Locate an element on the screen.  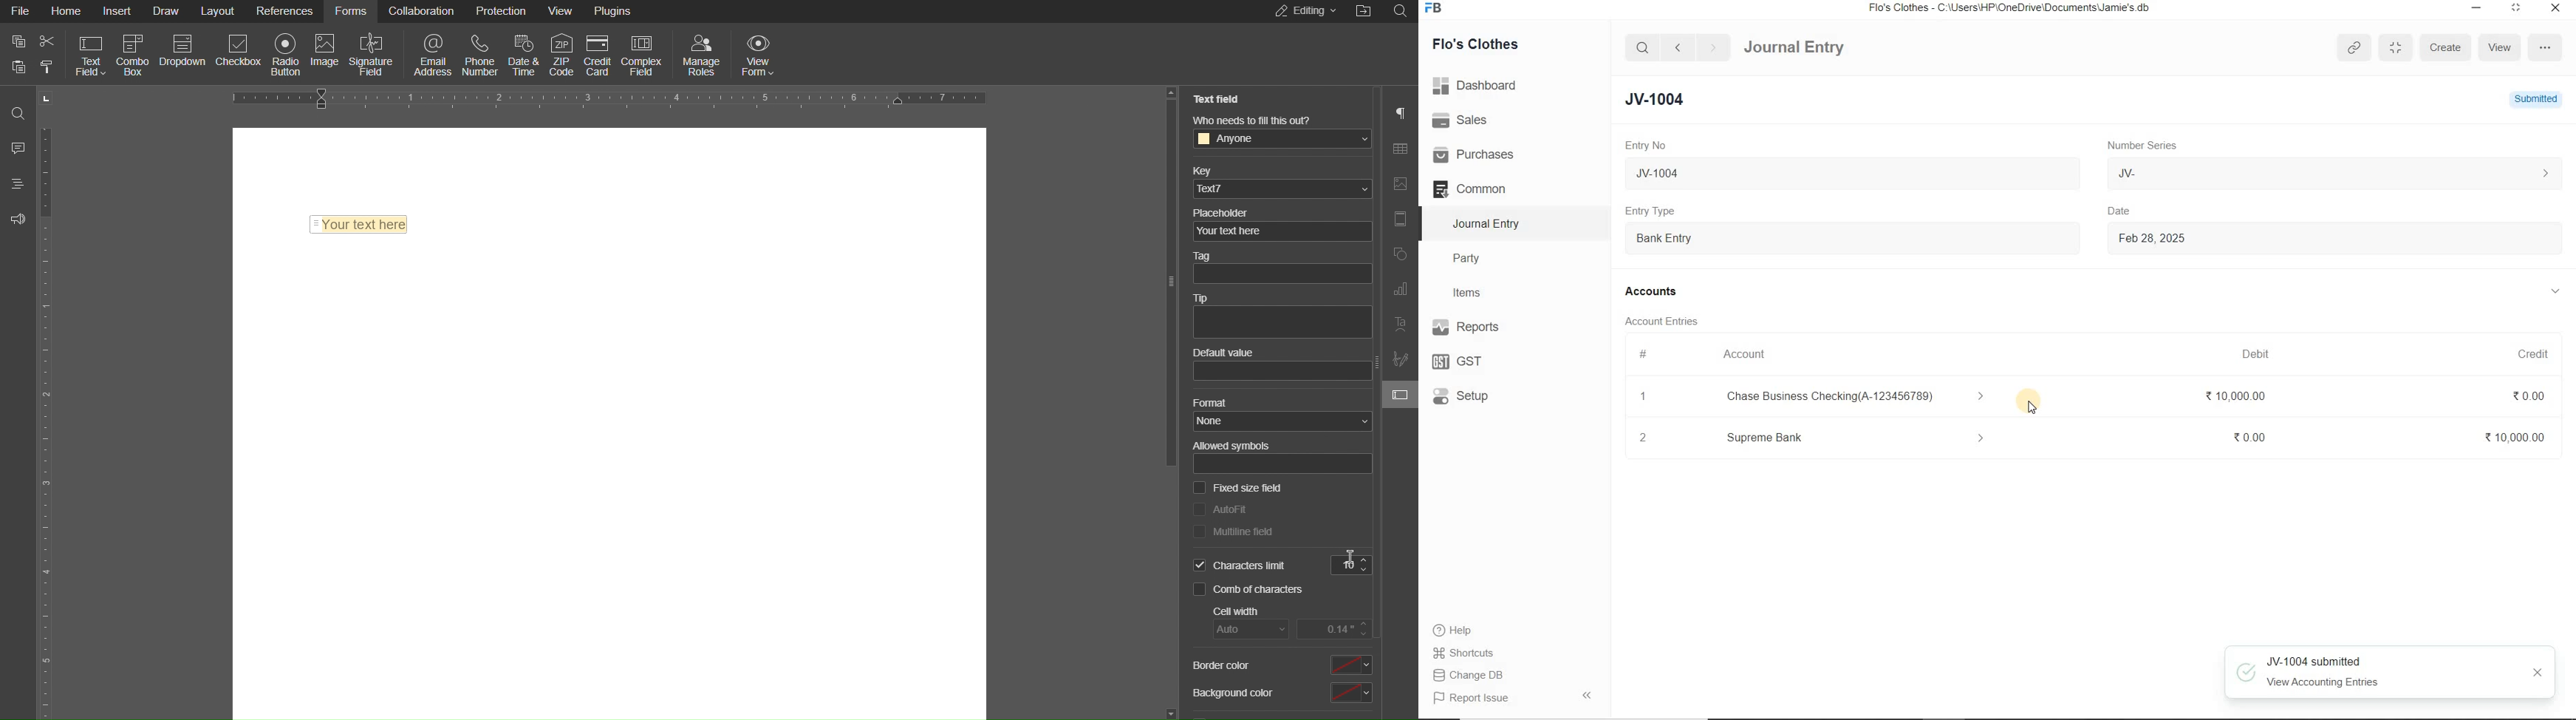
1 is located at coordinates (1644, 398).